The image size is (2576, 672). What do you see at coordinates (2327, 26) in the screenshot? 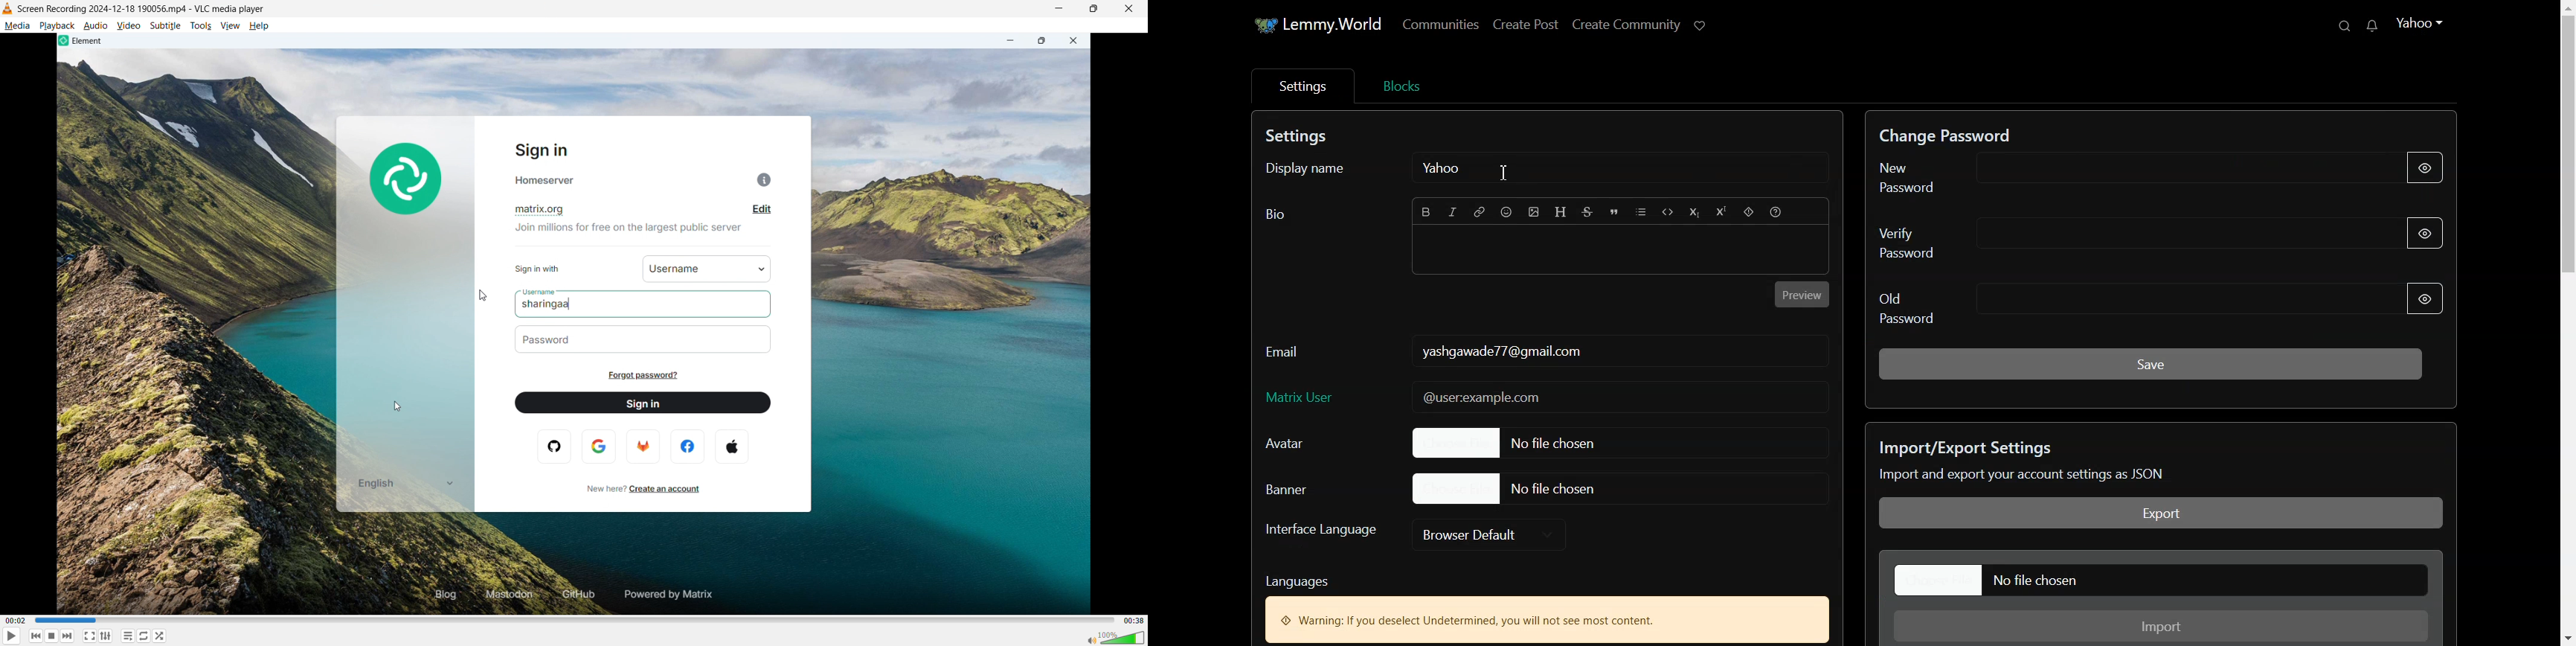
I see `Q` at bounding box center [2327, 26].